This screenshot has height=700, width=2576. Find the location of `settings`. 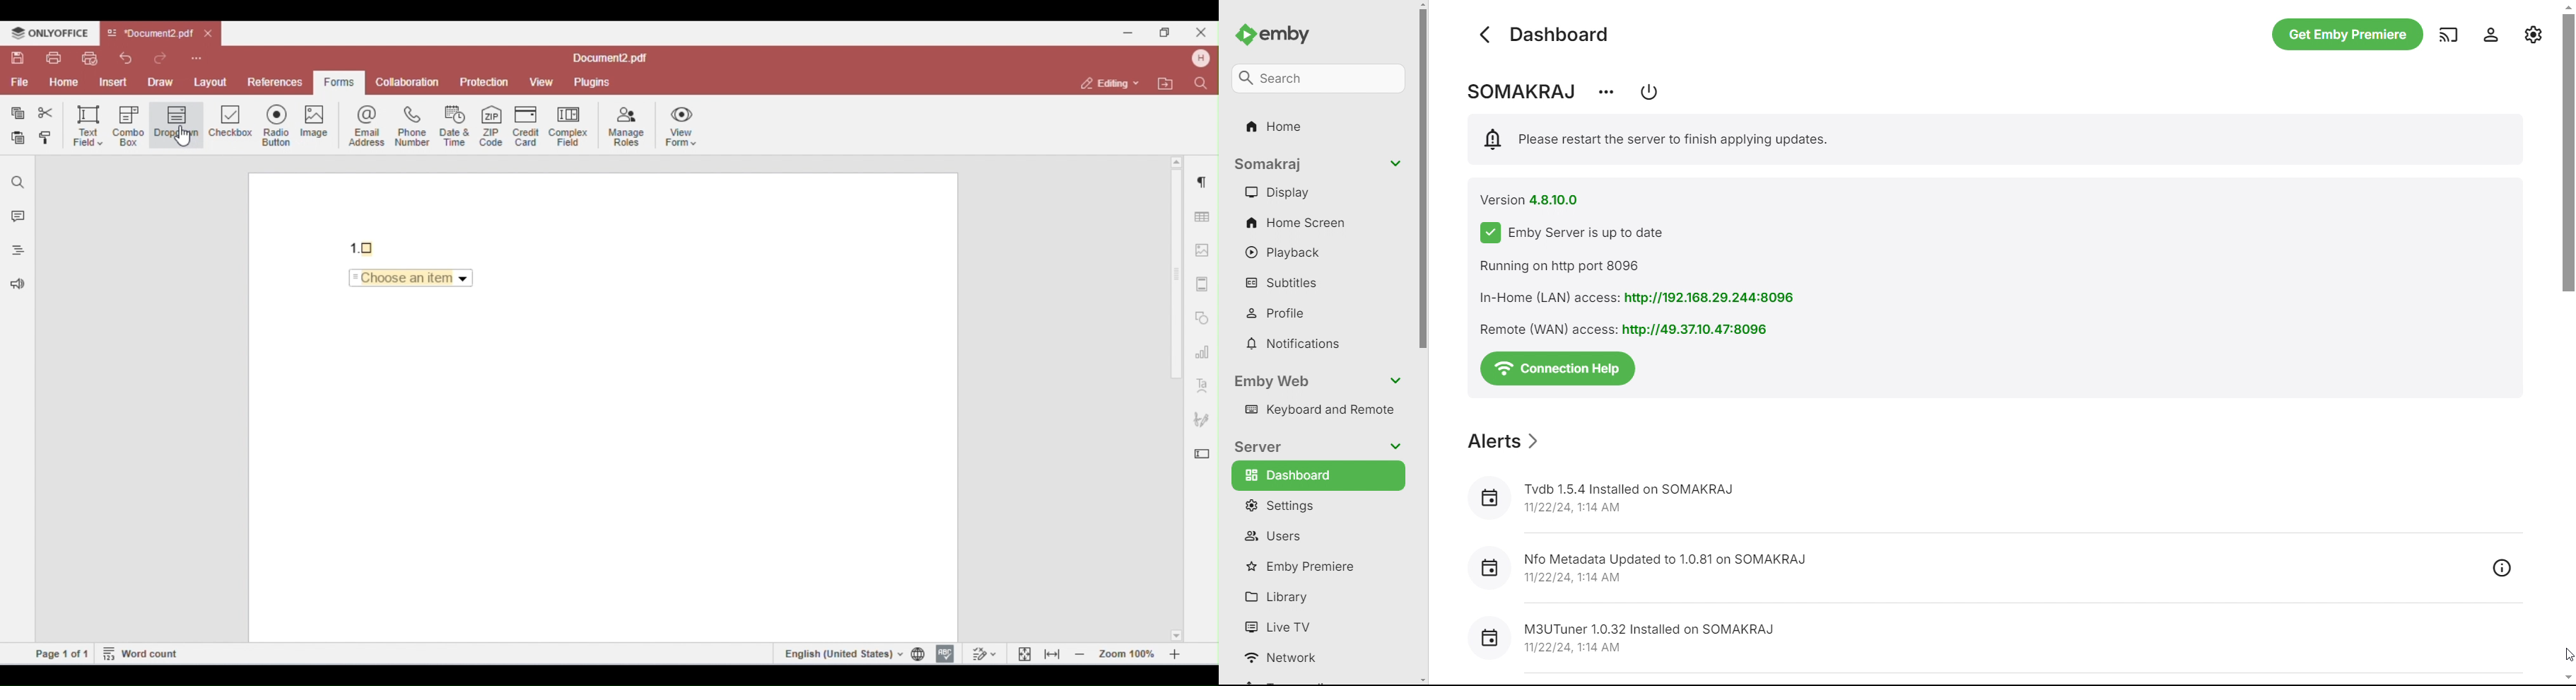

settings is located at coordinates (1315, 506).